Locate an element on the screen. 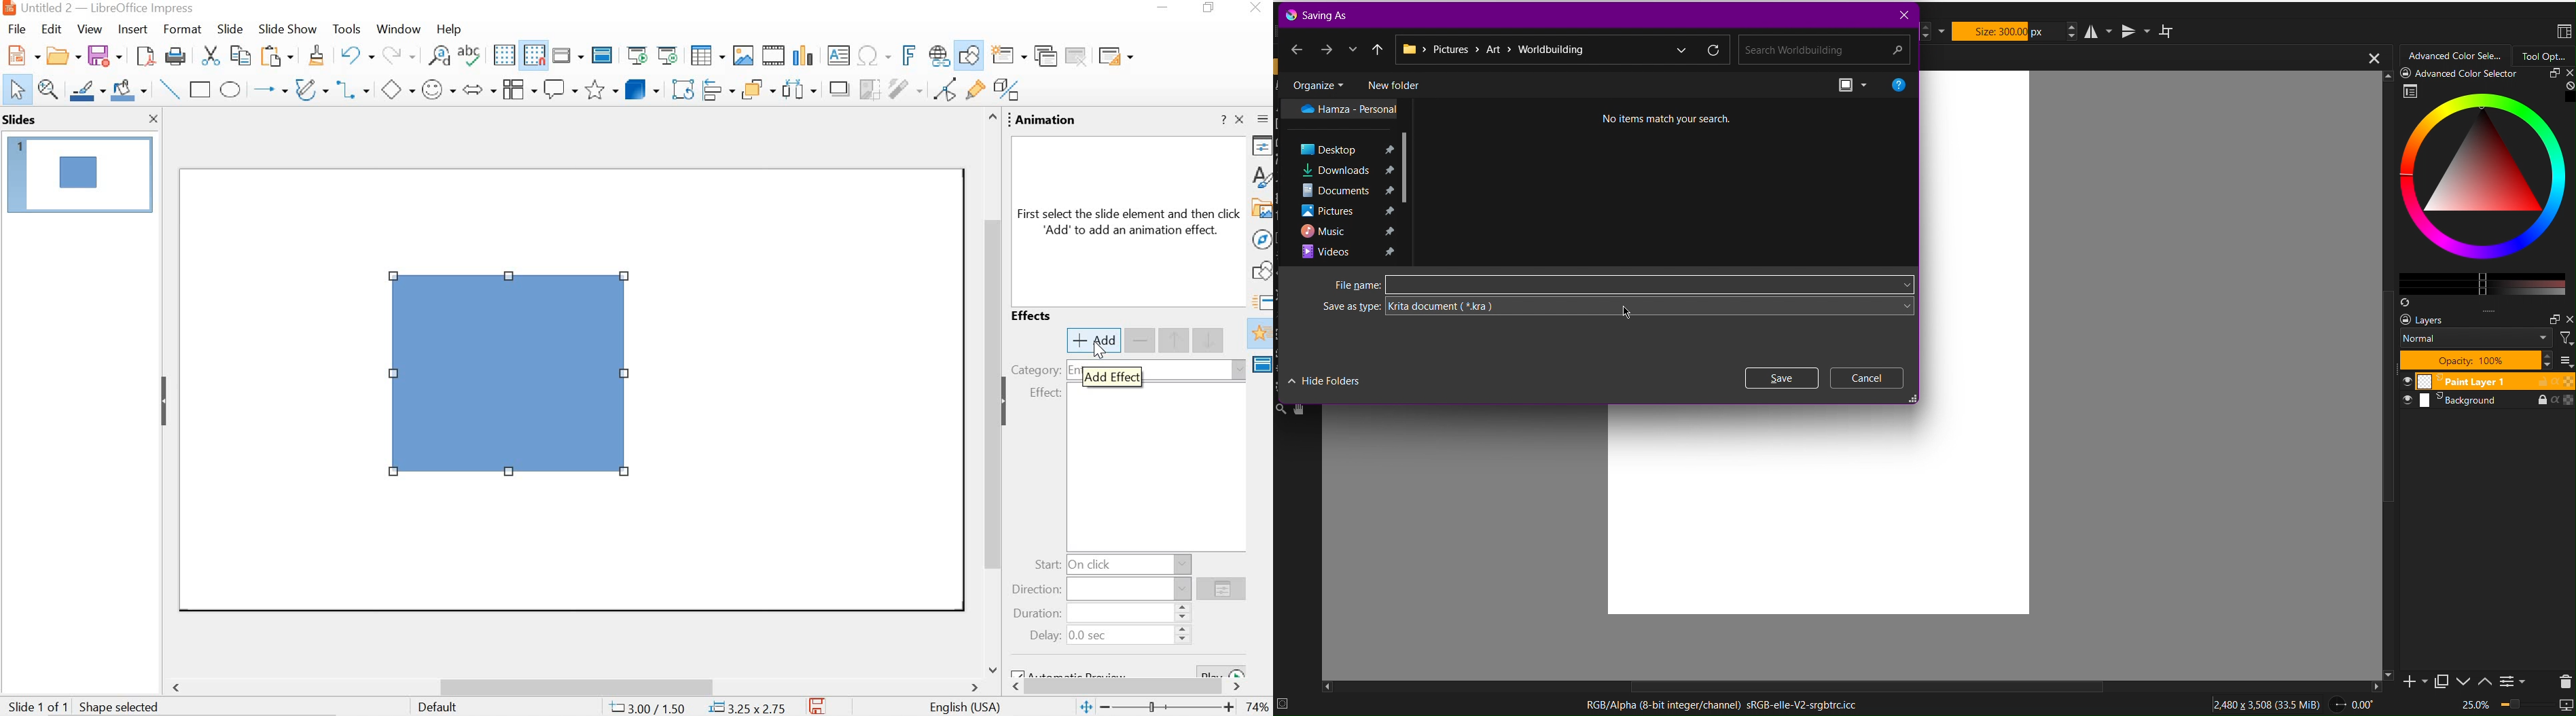  remove effect is located at coordinates (1141, 340).